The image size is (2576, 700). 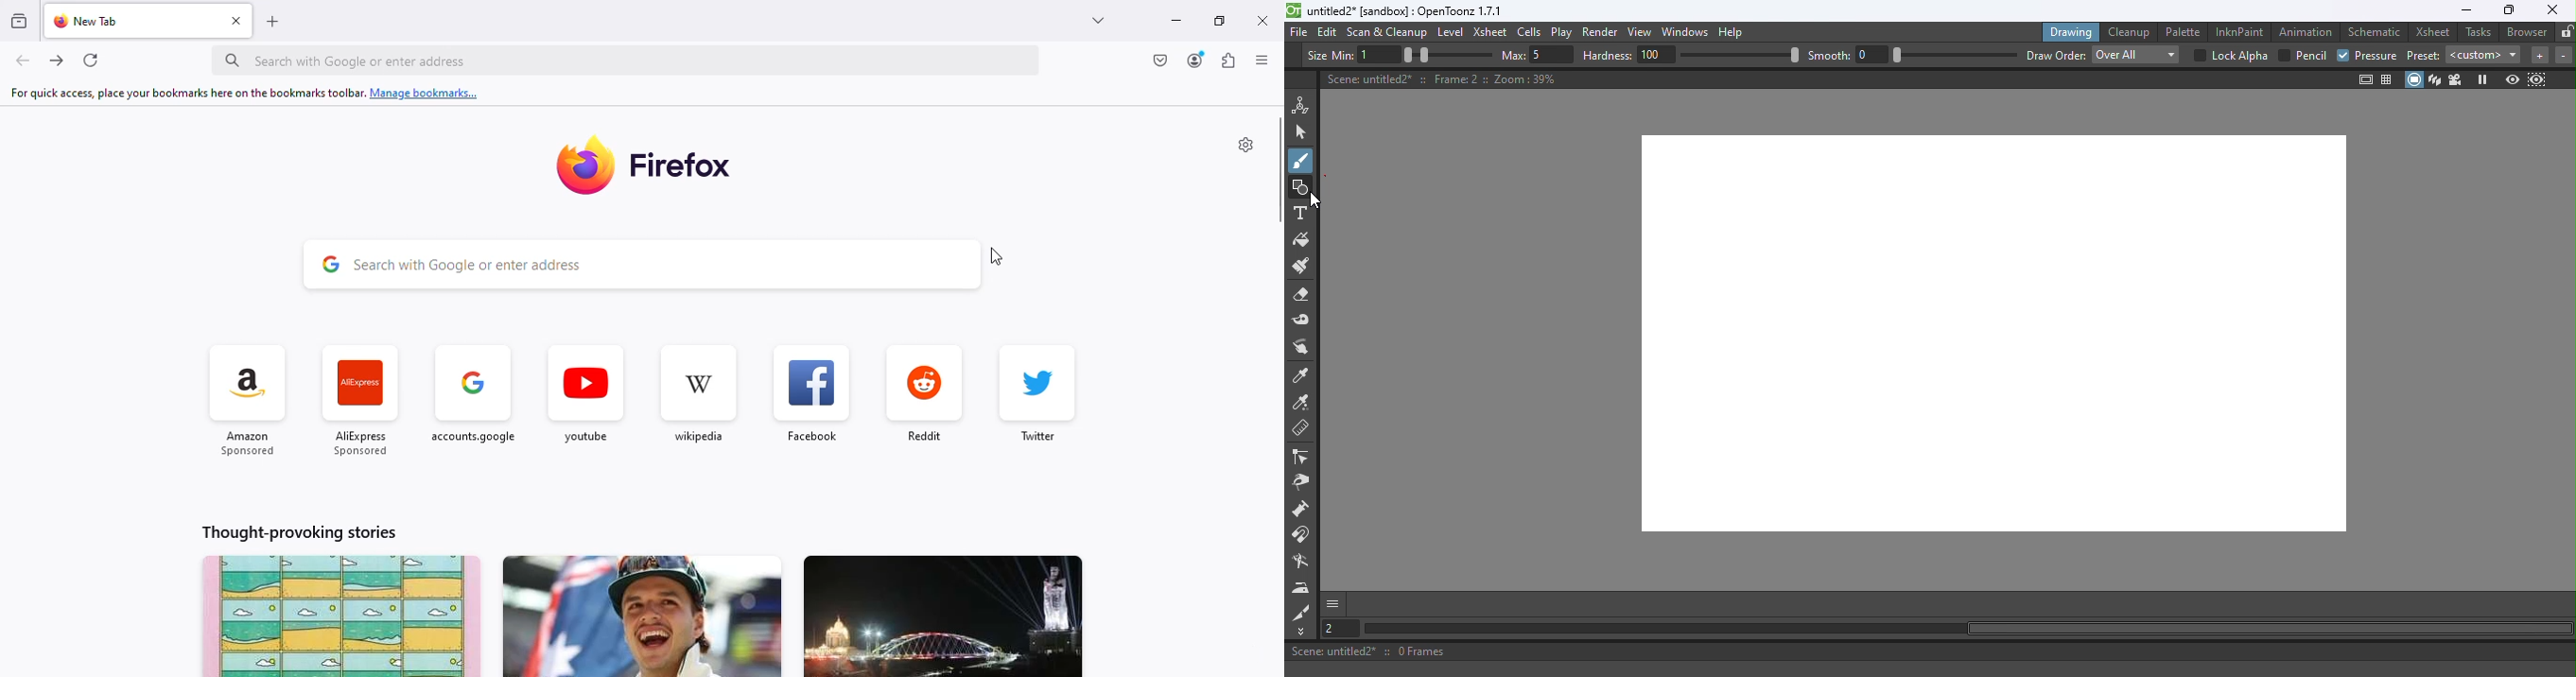 What do you see at coordinates (943, 616) in the screenshot?
I see `story` at bounding box center [943, 616].